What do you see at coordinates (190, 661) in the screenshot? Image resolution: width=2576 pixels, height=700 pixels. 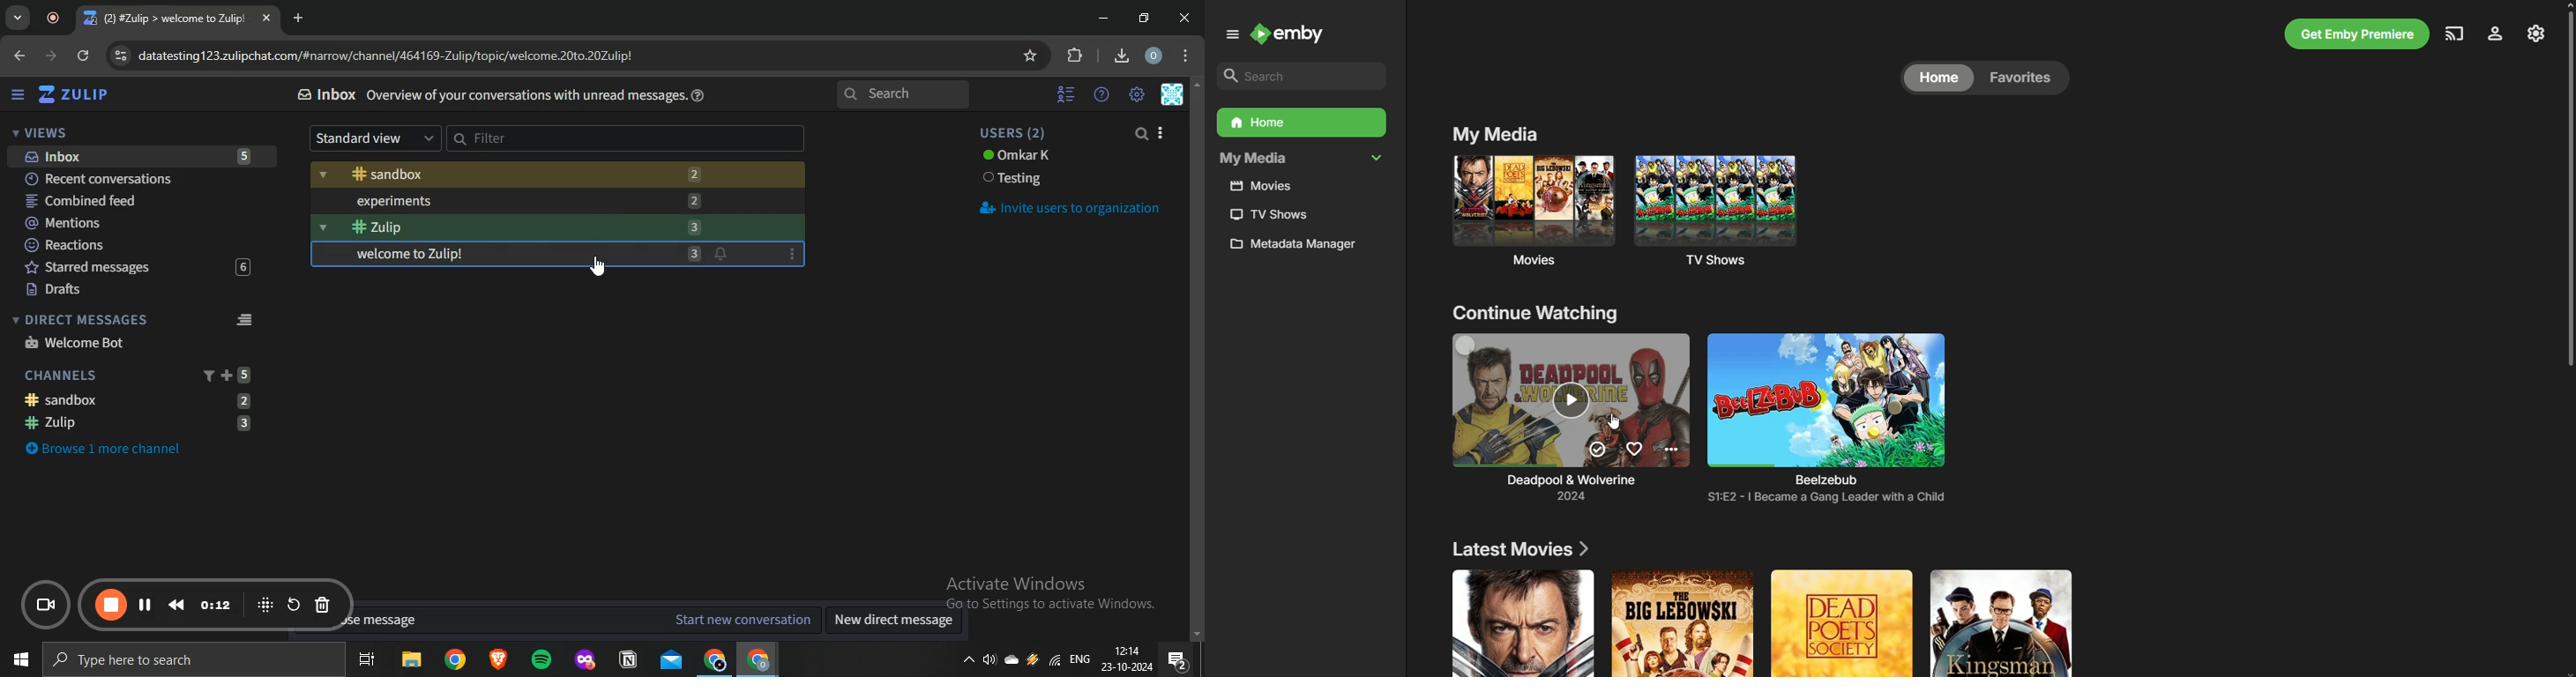 I see `type here to search` at bounding box center [190, 661].